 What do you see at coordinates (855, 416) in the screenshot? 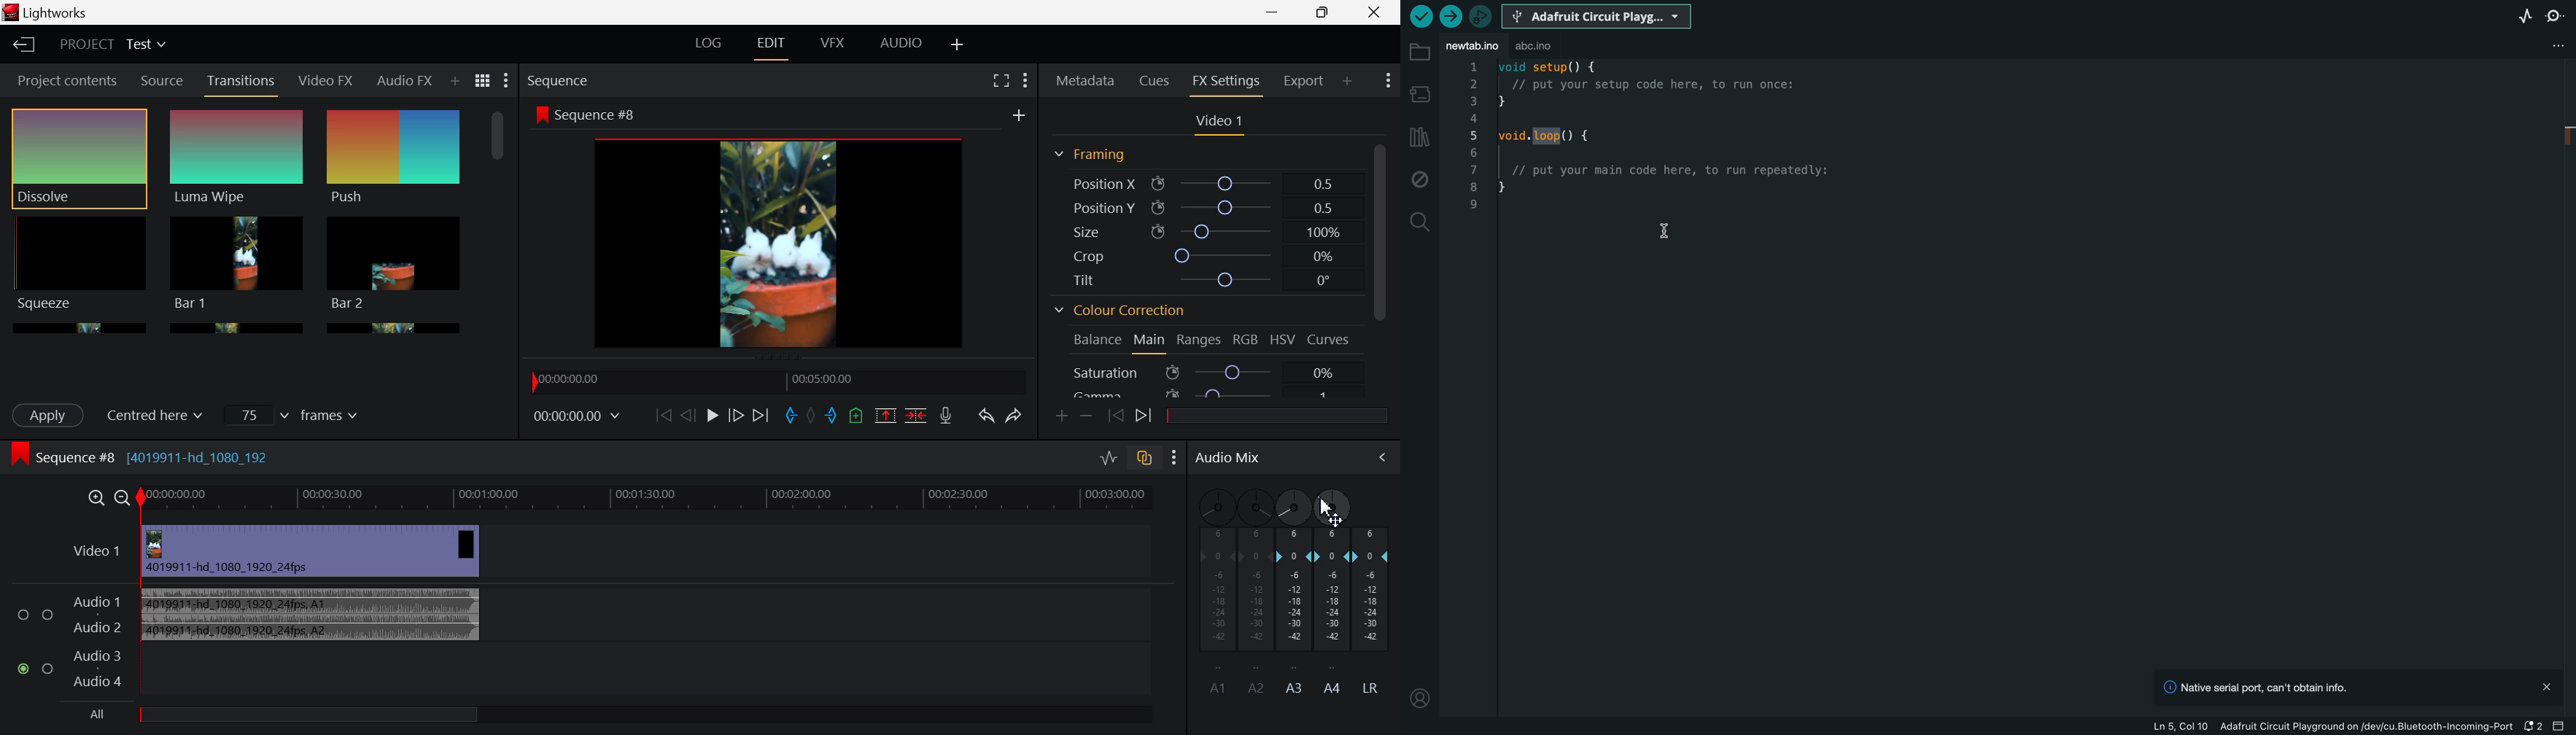
I see `Mark Cue` at bounding box center [855, 416].